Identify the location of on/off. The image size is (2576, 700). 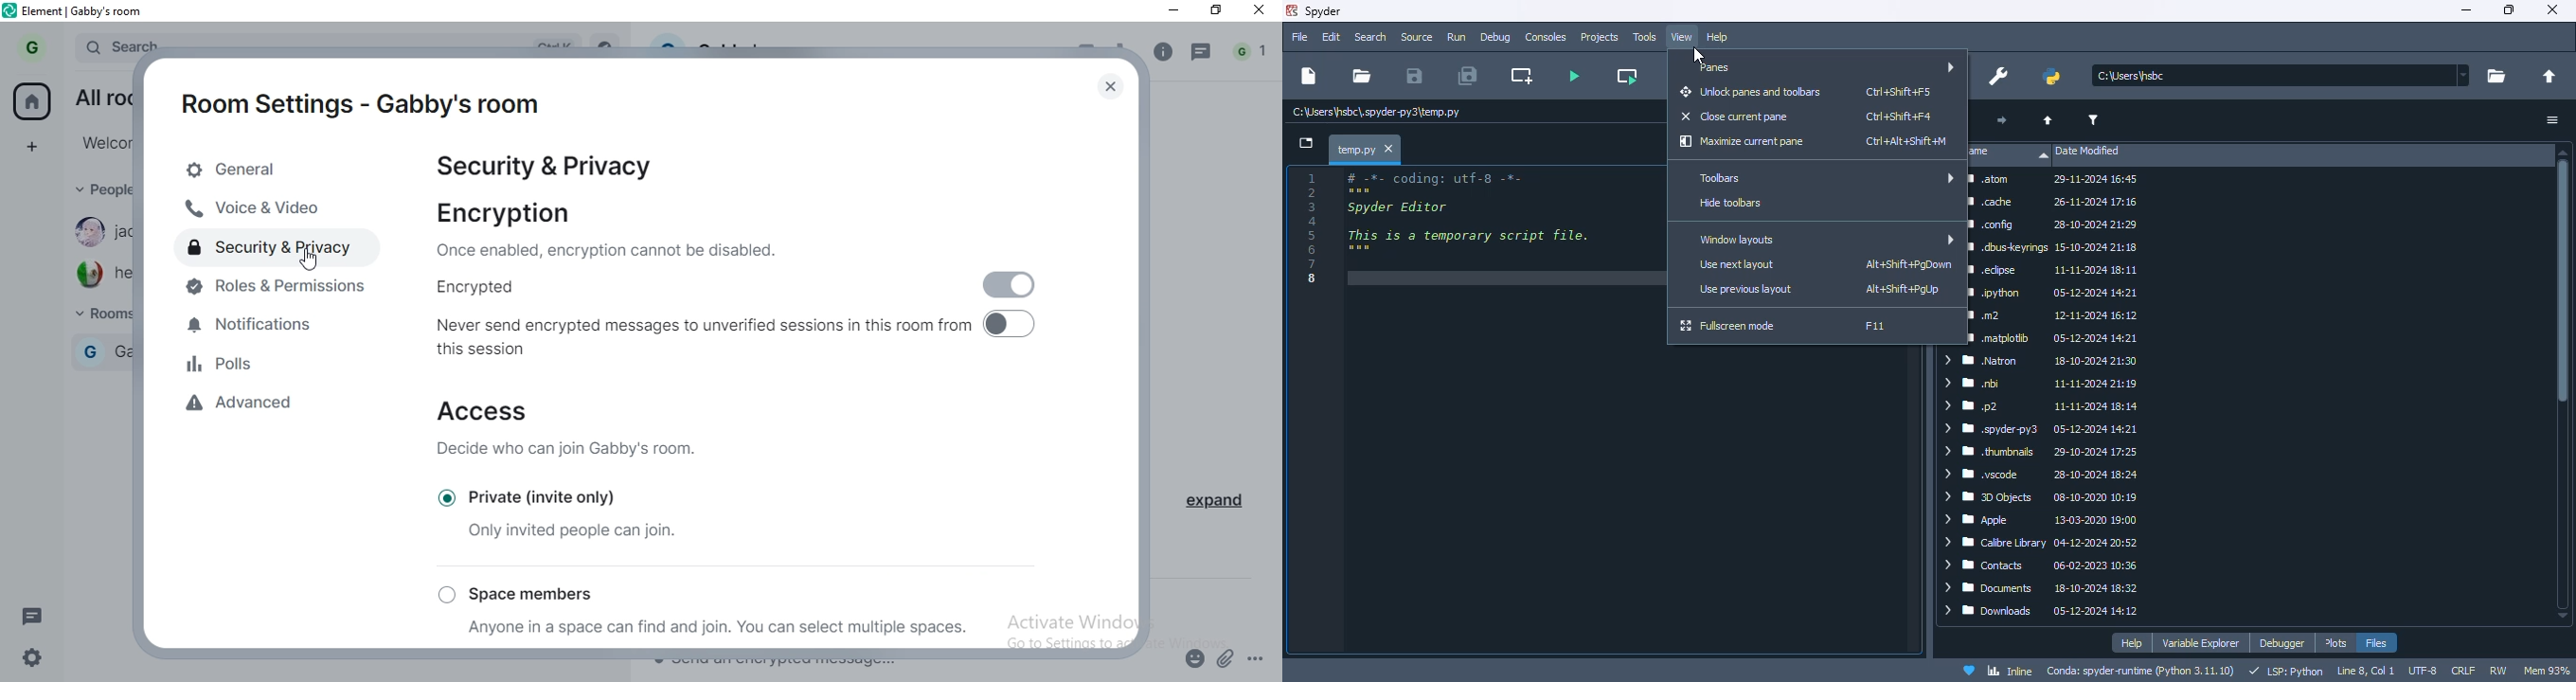
(1018, 324).